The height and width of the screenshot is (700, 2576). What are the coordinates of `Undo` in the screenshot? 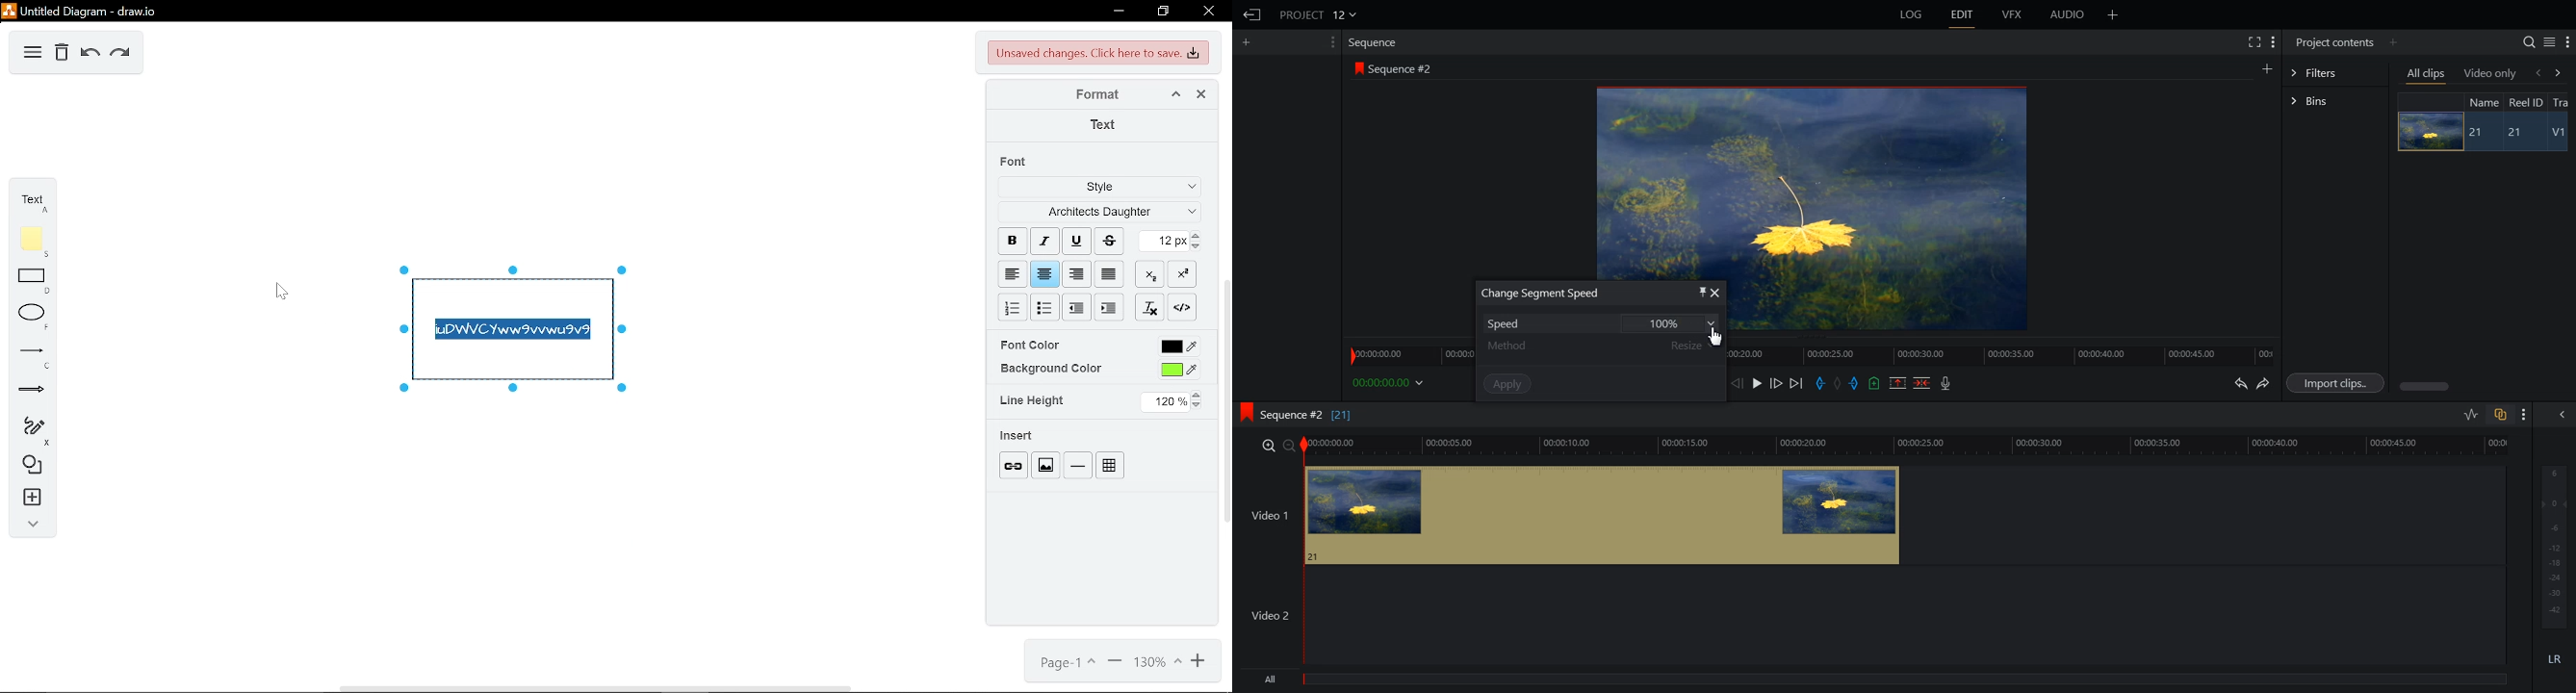 It's located at (2239, 384).